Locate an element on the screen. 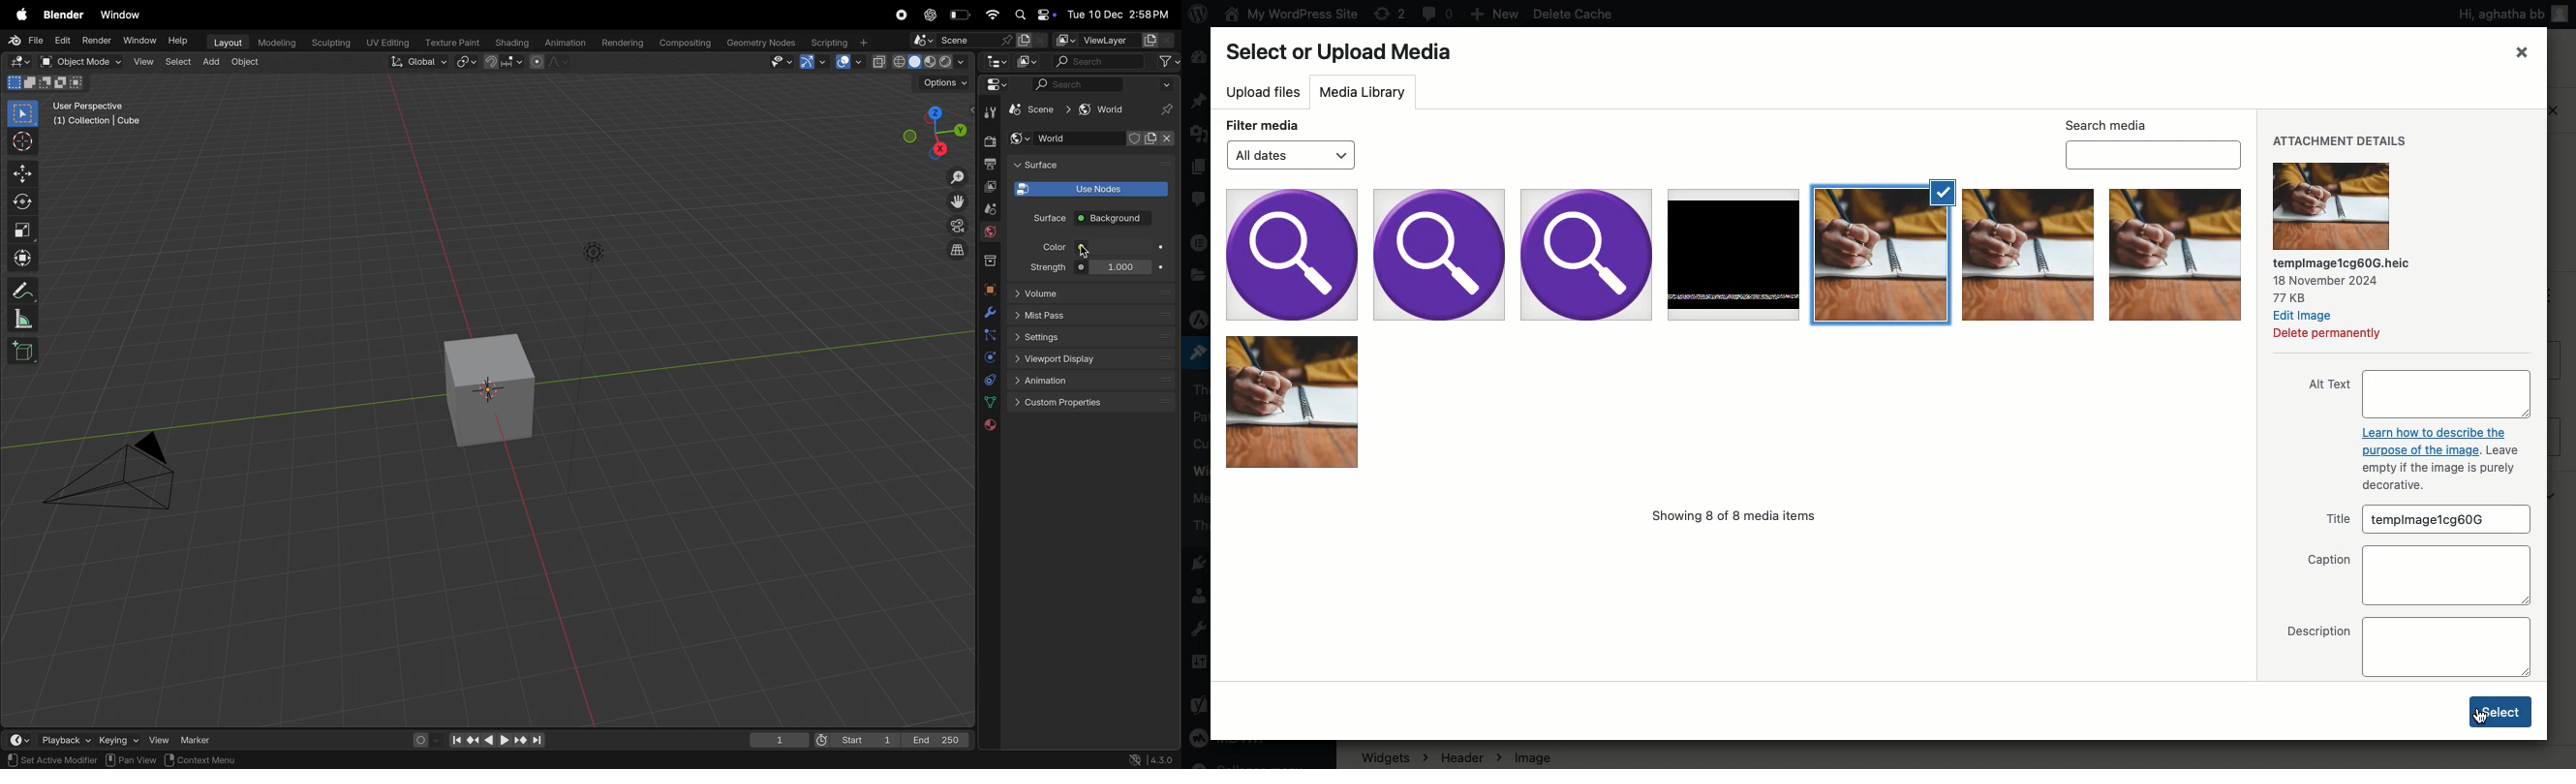  Snap is located at coordinates (506, 62).